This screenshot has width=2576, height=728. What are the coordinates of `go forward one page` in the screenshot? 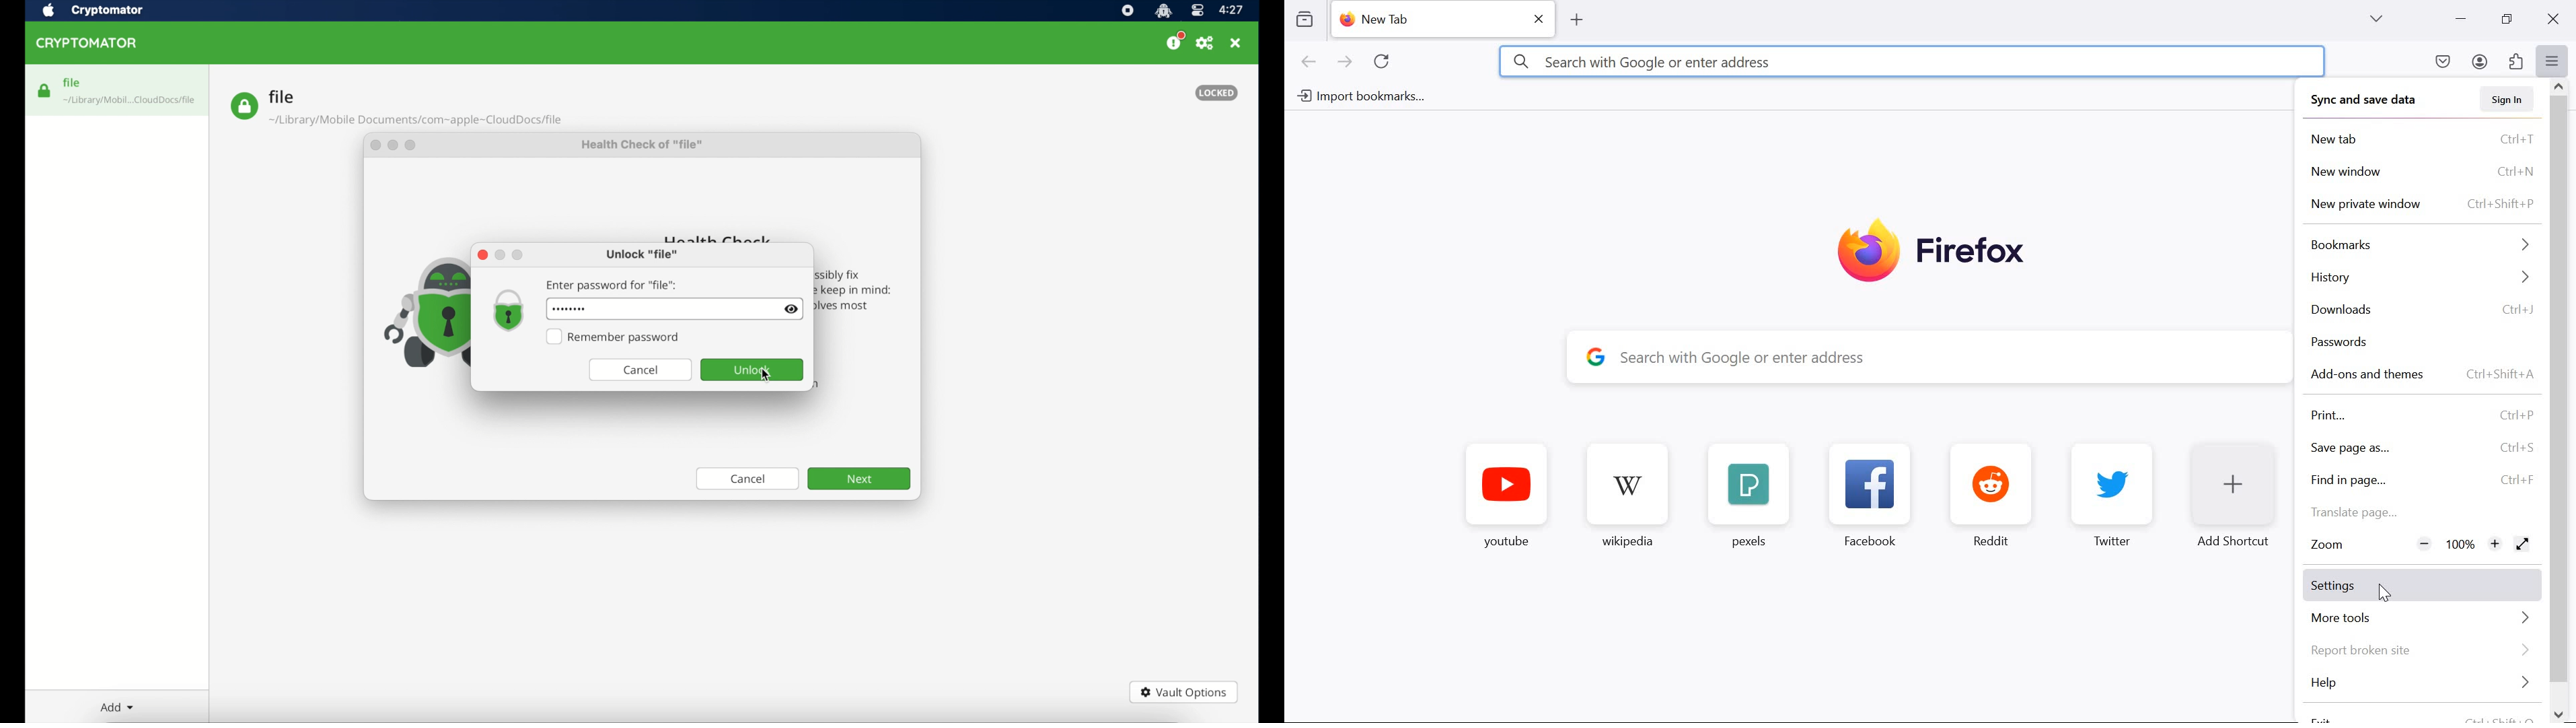 It's located at (1347, 63).